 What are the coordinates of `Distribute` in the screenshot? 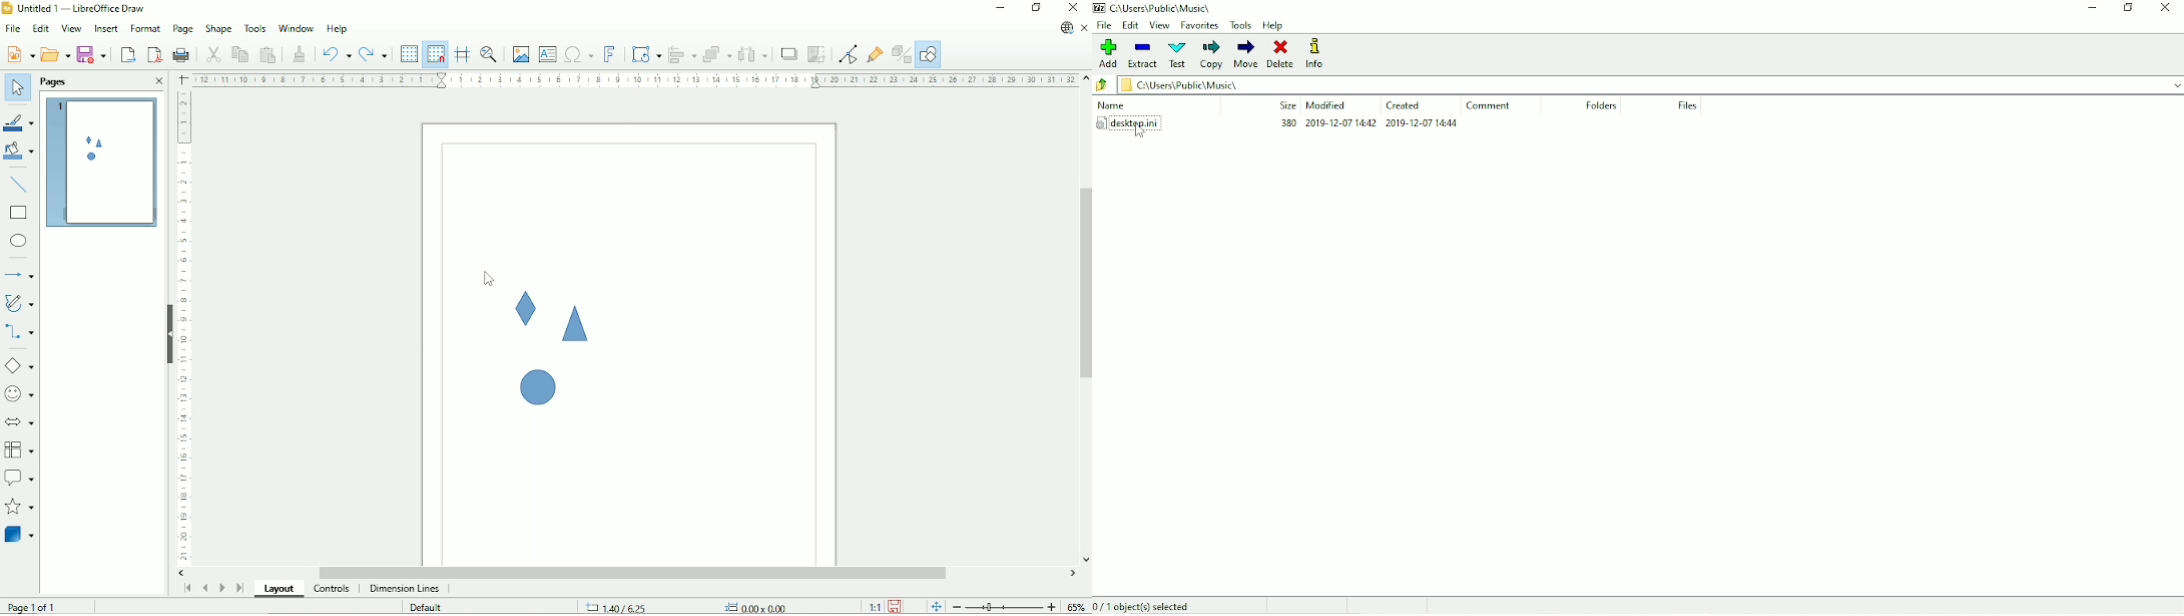 It's located at (753, 54).